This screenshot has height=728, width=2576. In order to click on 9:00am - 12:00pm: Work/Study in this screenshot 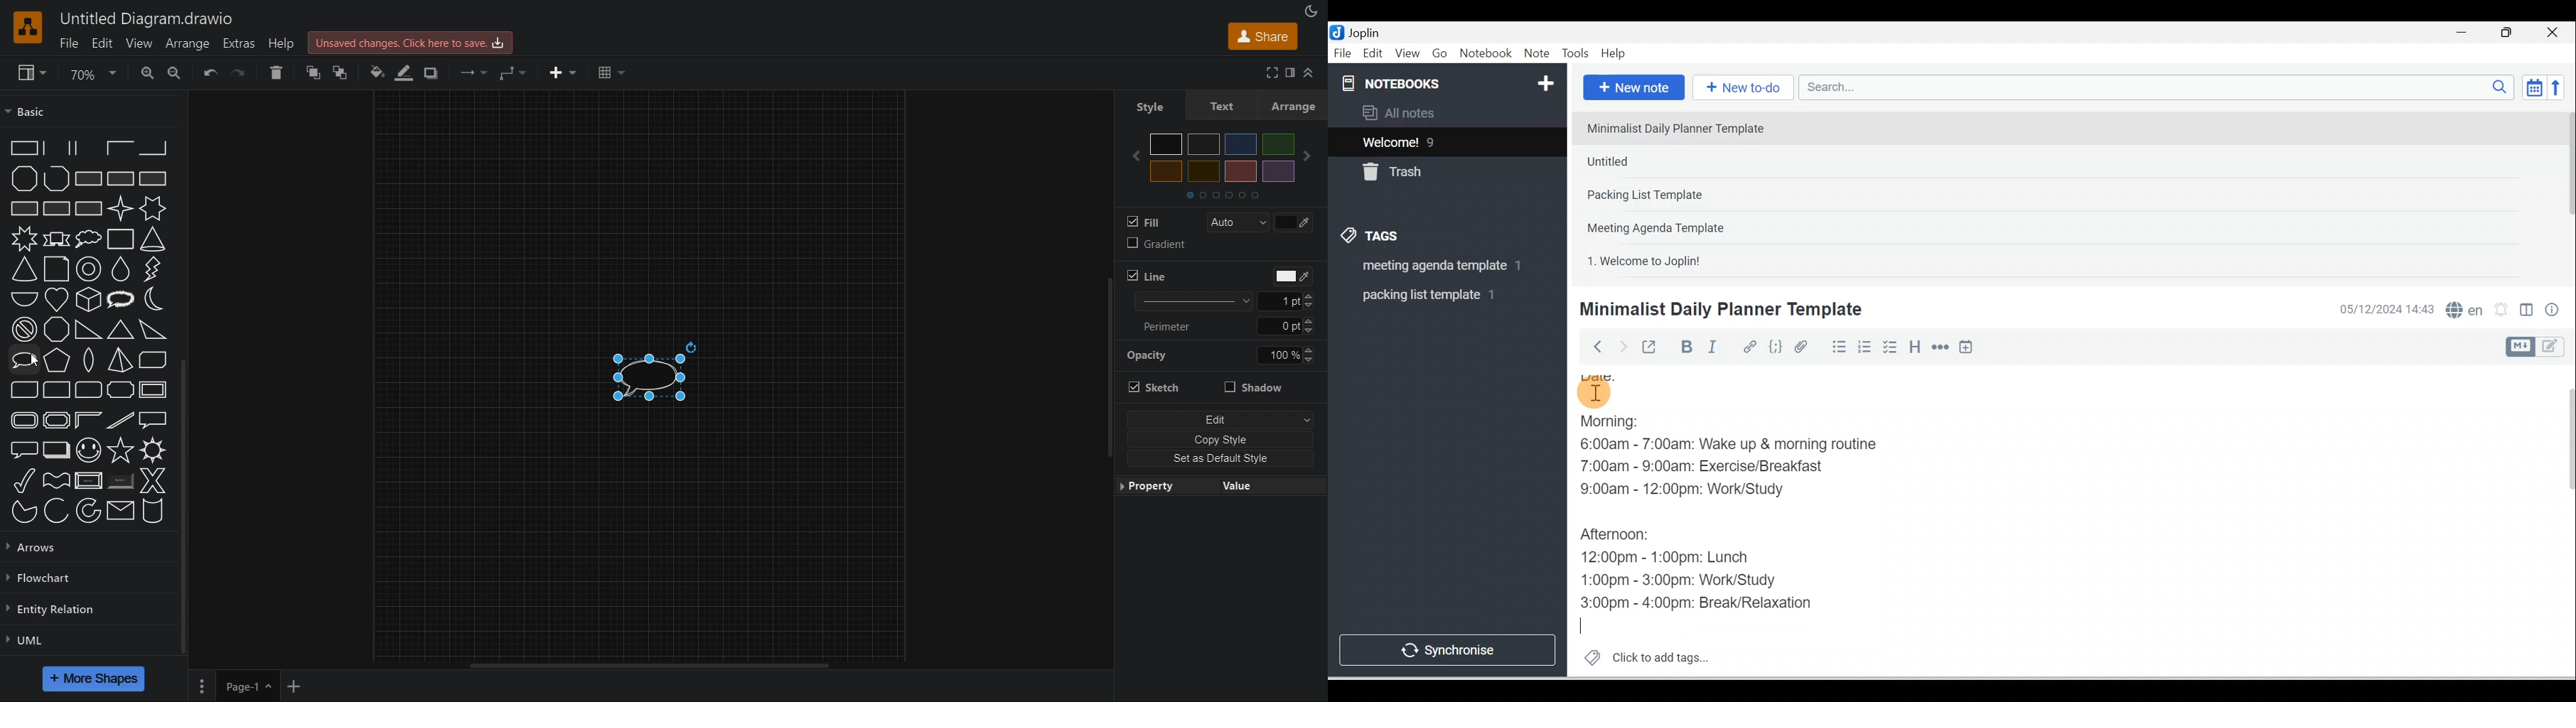, I will do `click(1700, 491)`.